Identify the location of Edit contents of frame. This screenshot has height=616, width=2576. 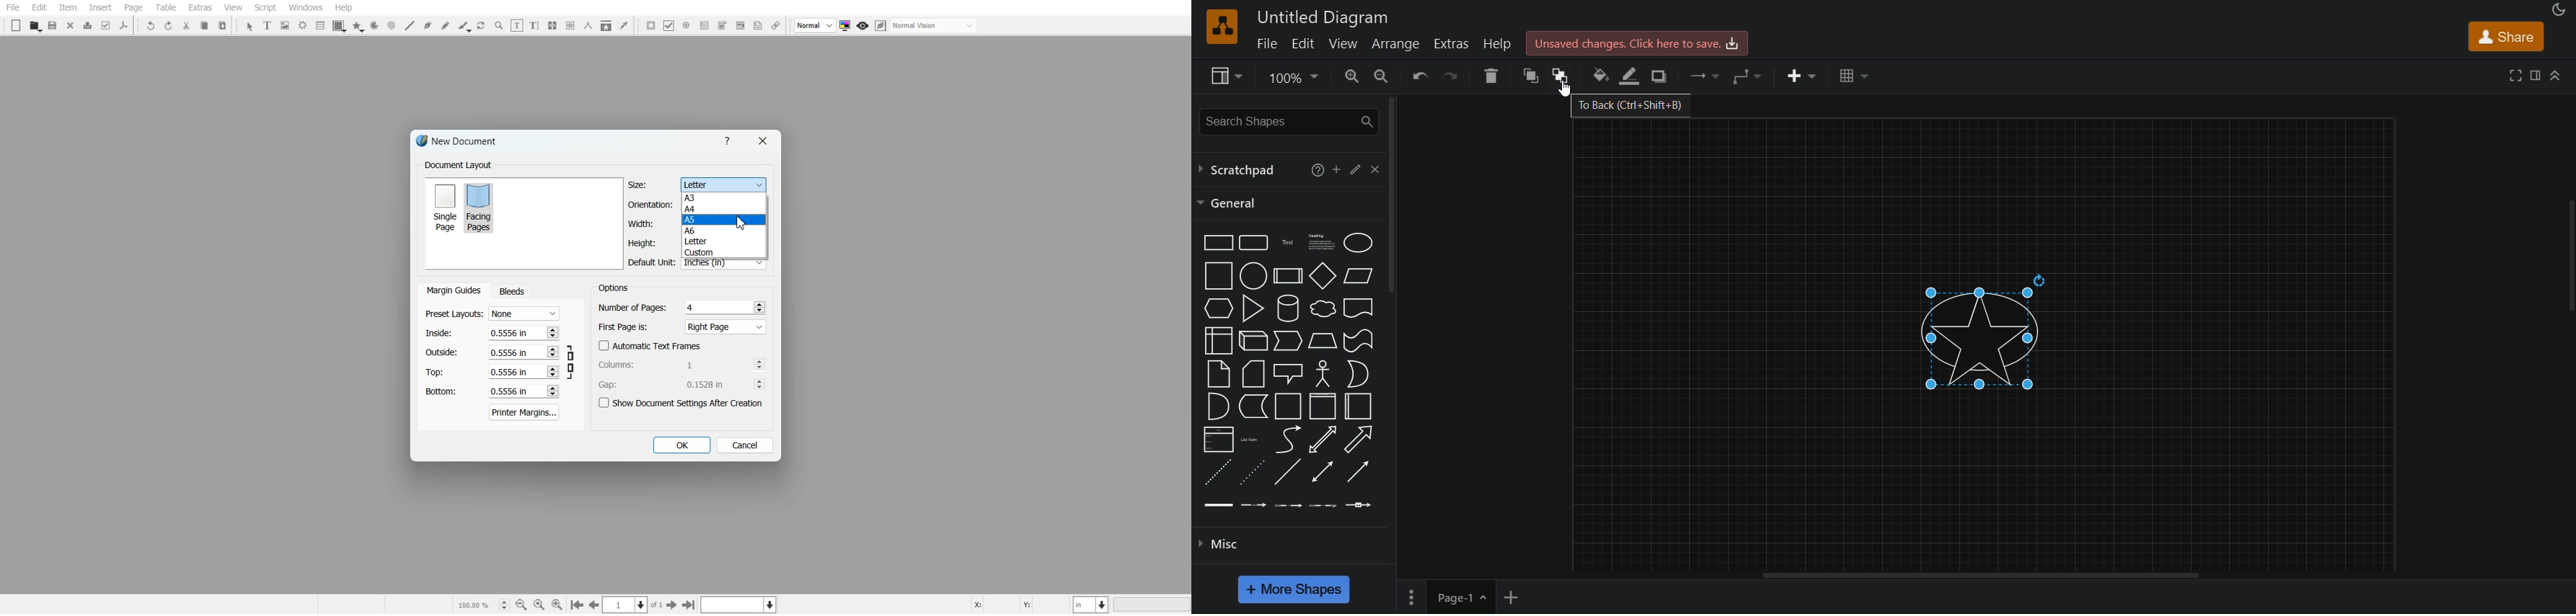
(517, 25).